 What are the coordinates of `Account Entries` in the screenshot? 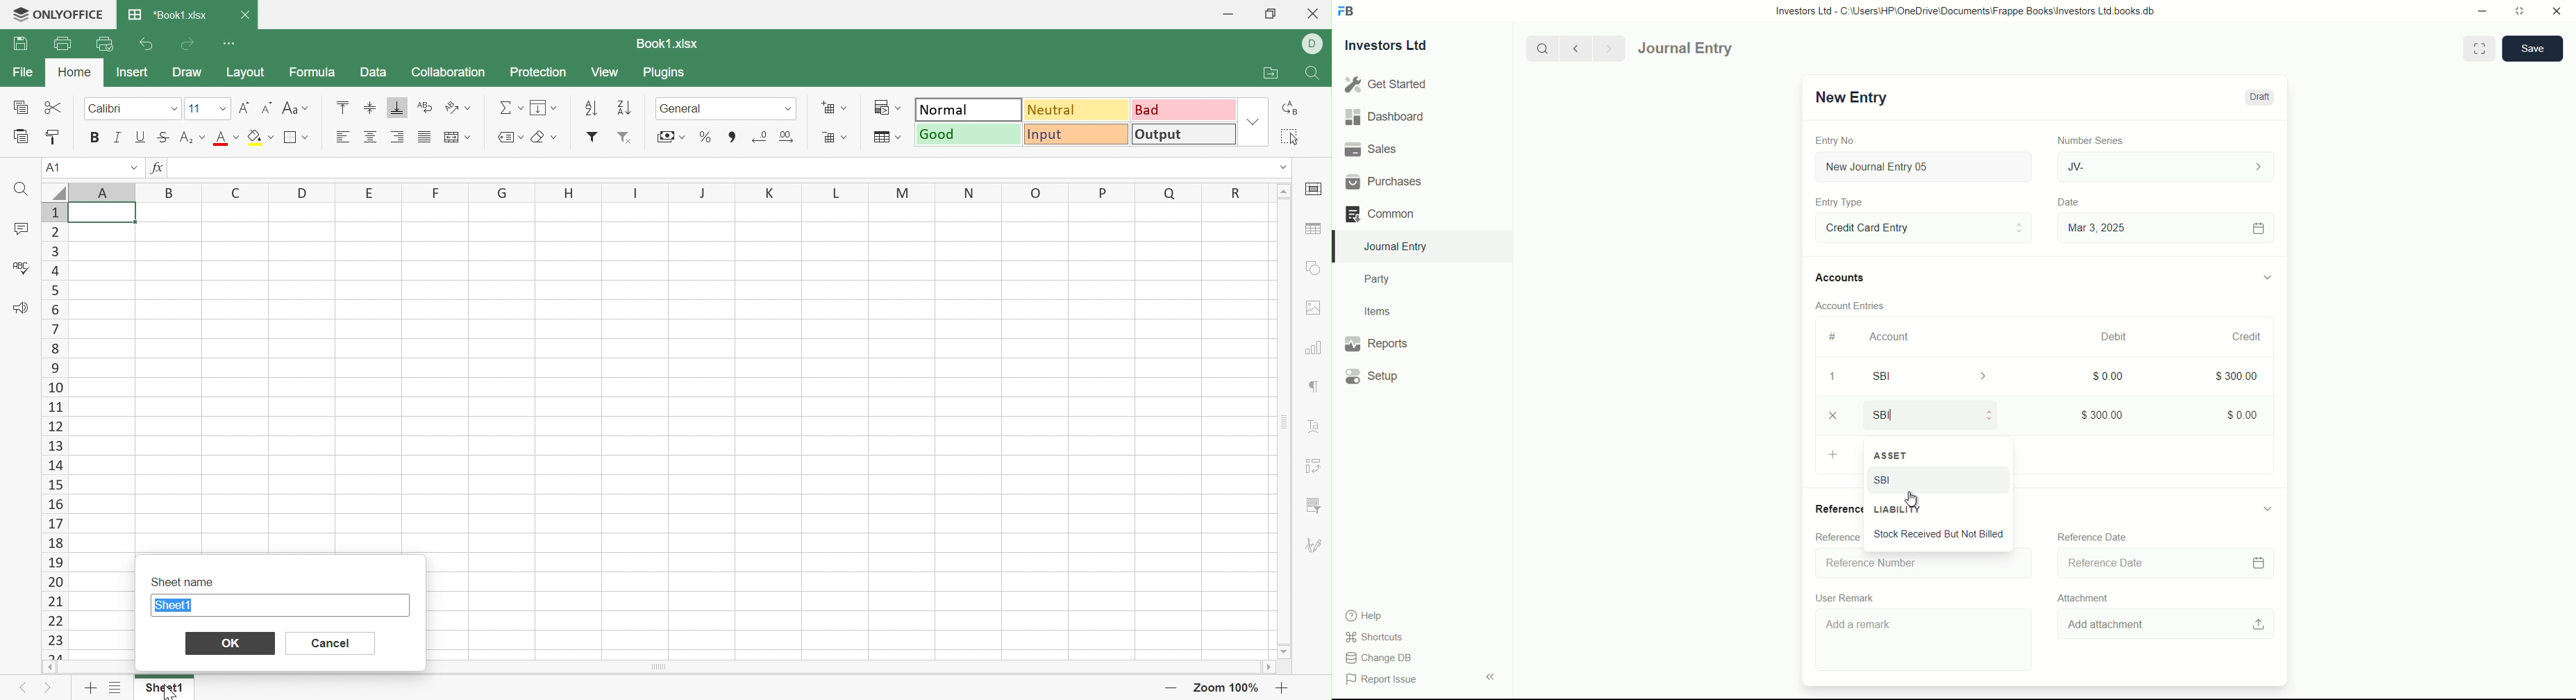 It's located at (1855, 303).